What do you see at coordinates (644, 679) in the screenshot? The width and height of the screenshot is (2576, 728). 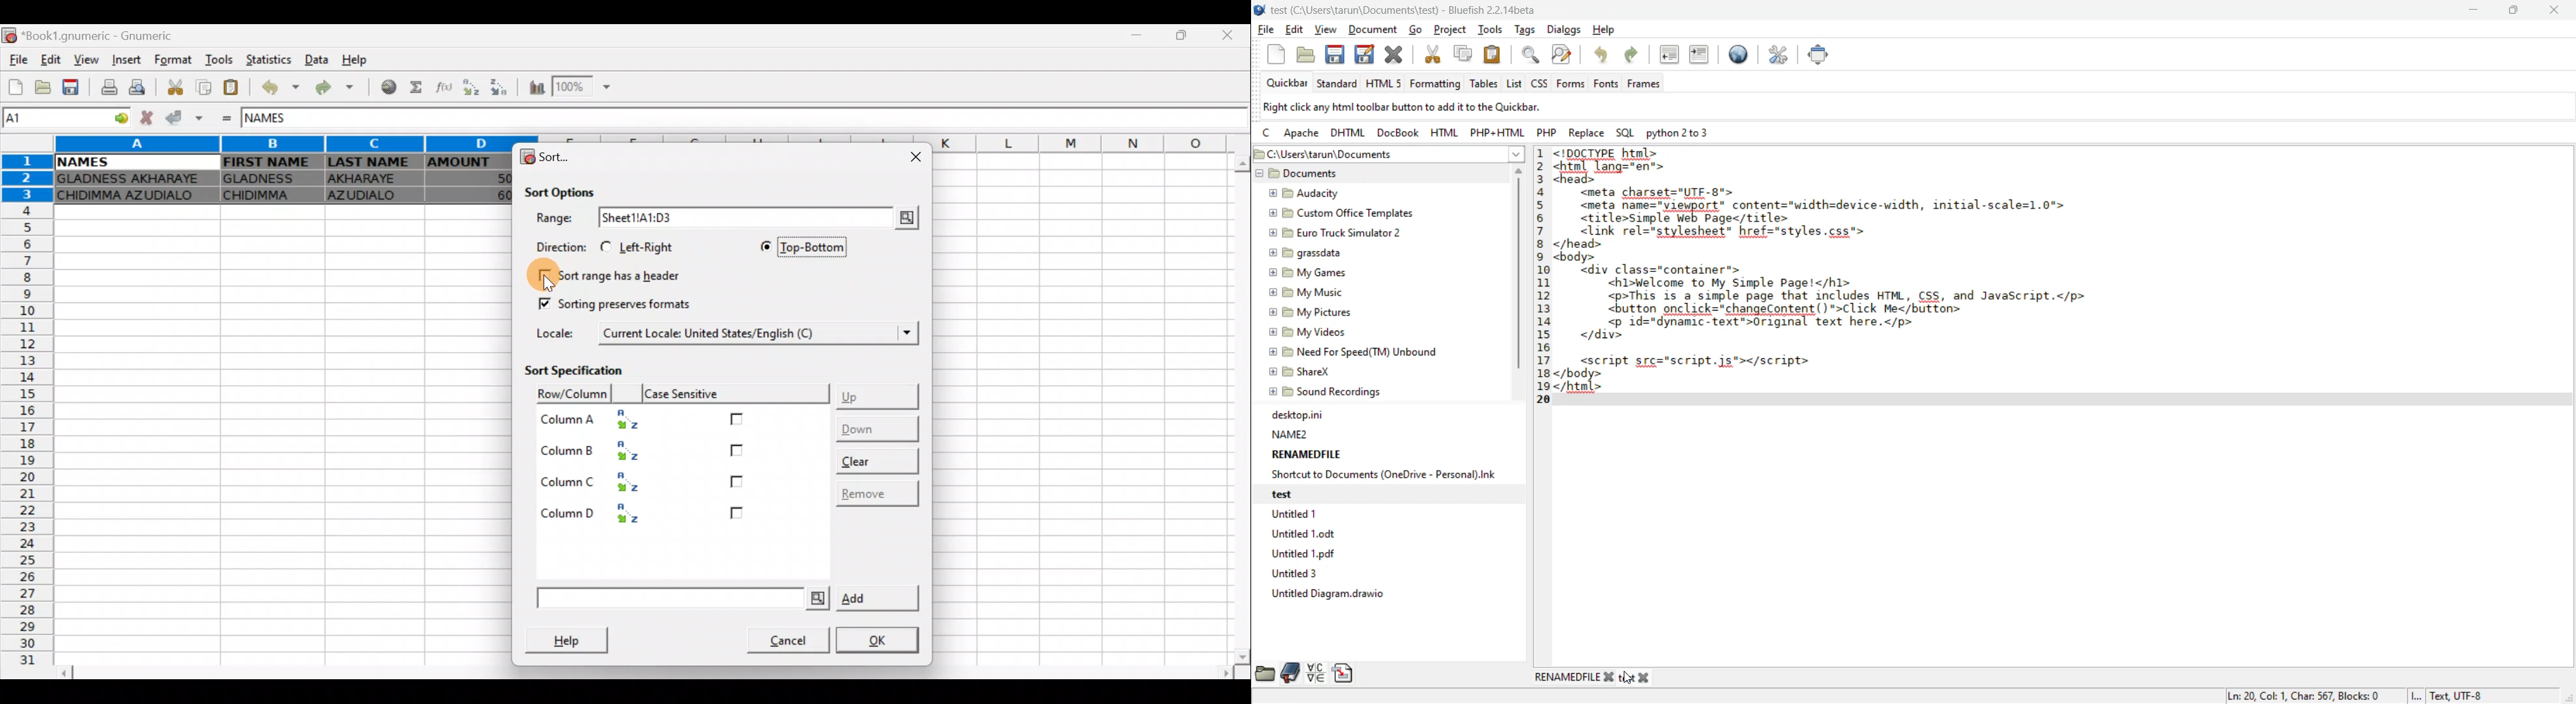 I see `Scroll bar` at bounding box center [644, 679].